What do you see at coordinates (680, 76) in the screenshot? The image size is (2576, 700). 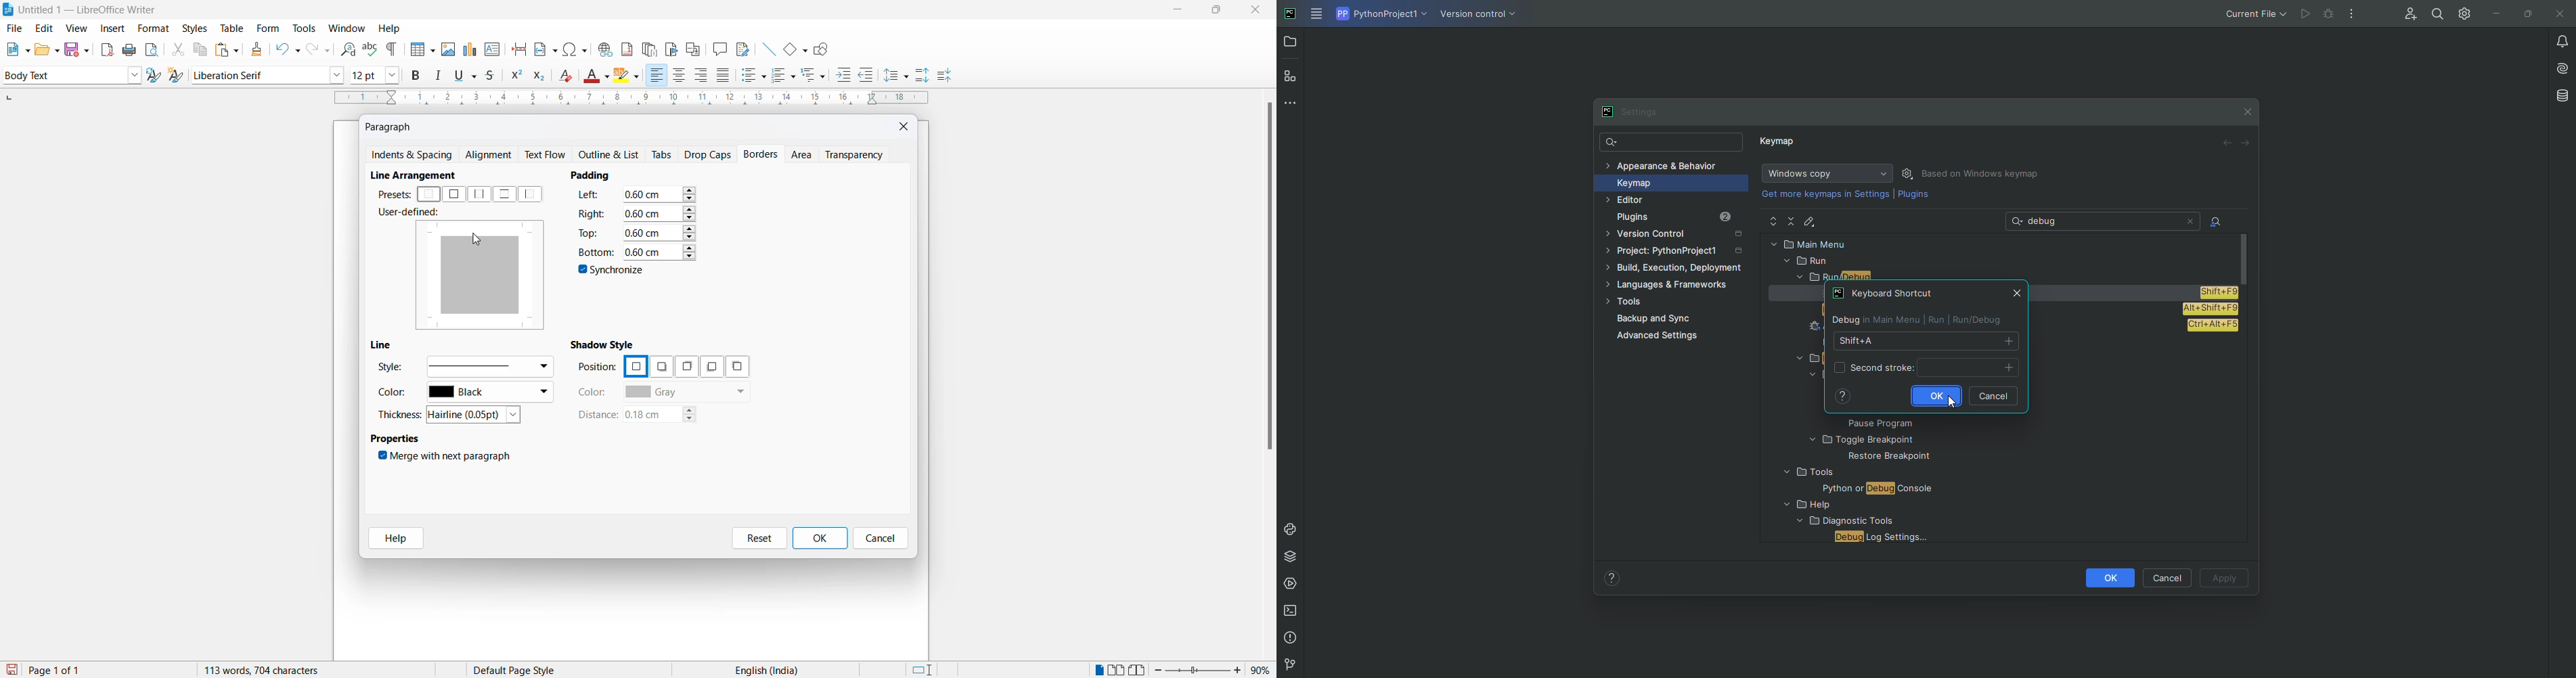 I see `text align center` at bounding box center [680, 76].